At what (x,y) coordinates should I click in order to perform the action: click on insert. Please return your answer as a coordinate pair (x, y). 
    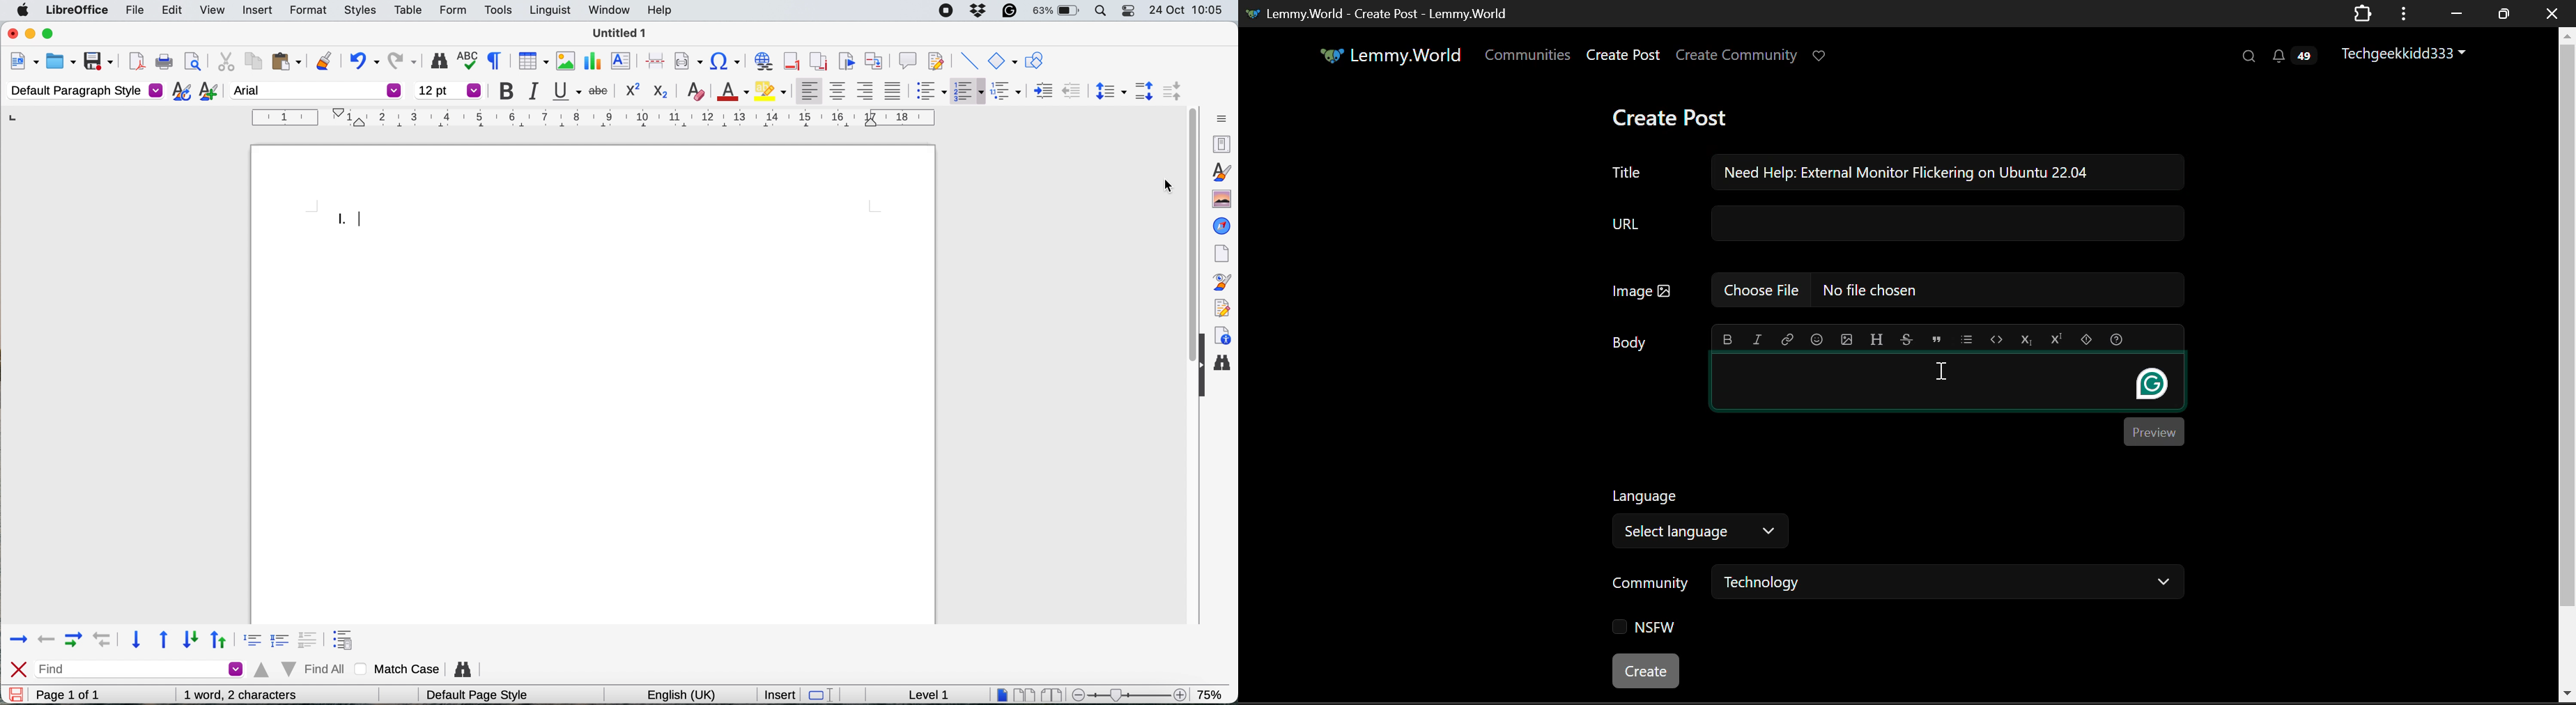
    Looking at the image, I should click on (780, 694).